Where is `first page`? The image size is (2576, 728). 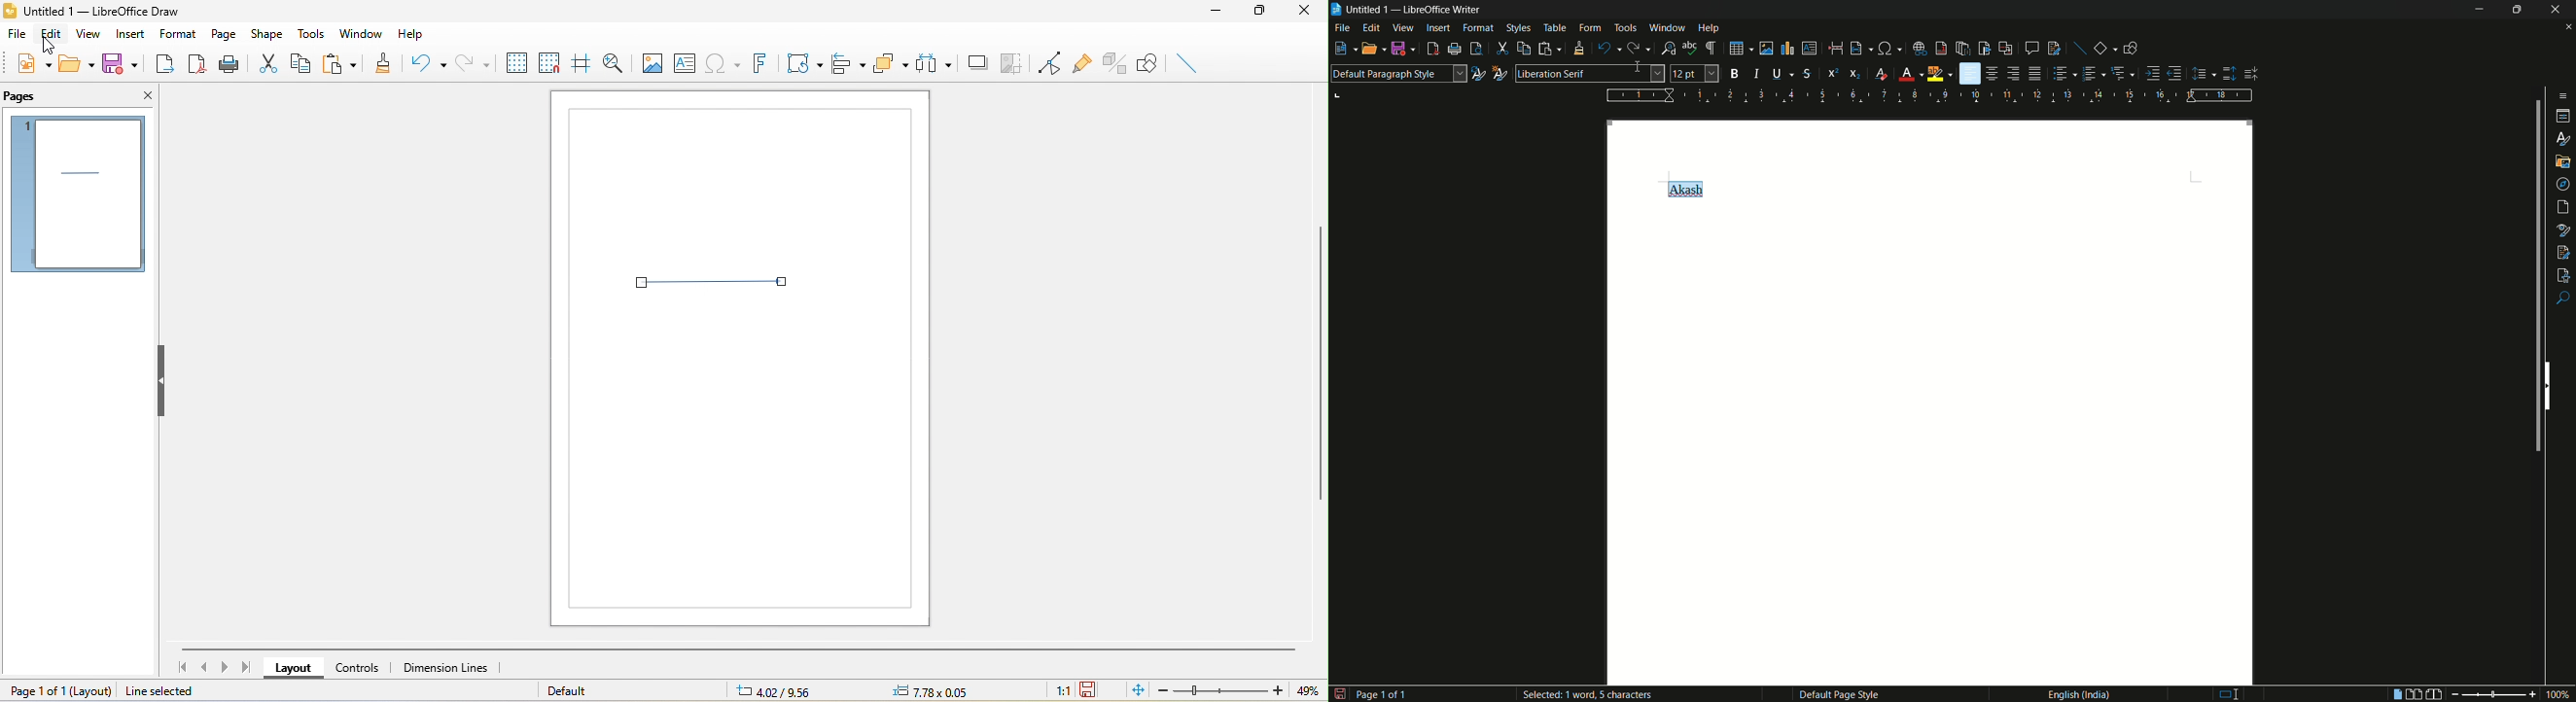
first page is located at coordinates (180, 666).